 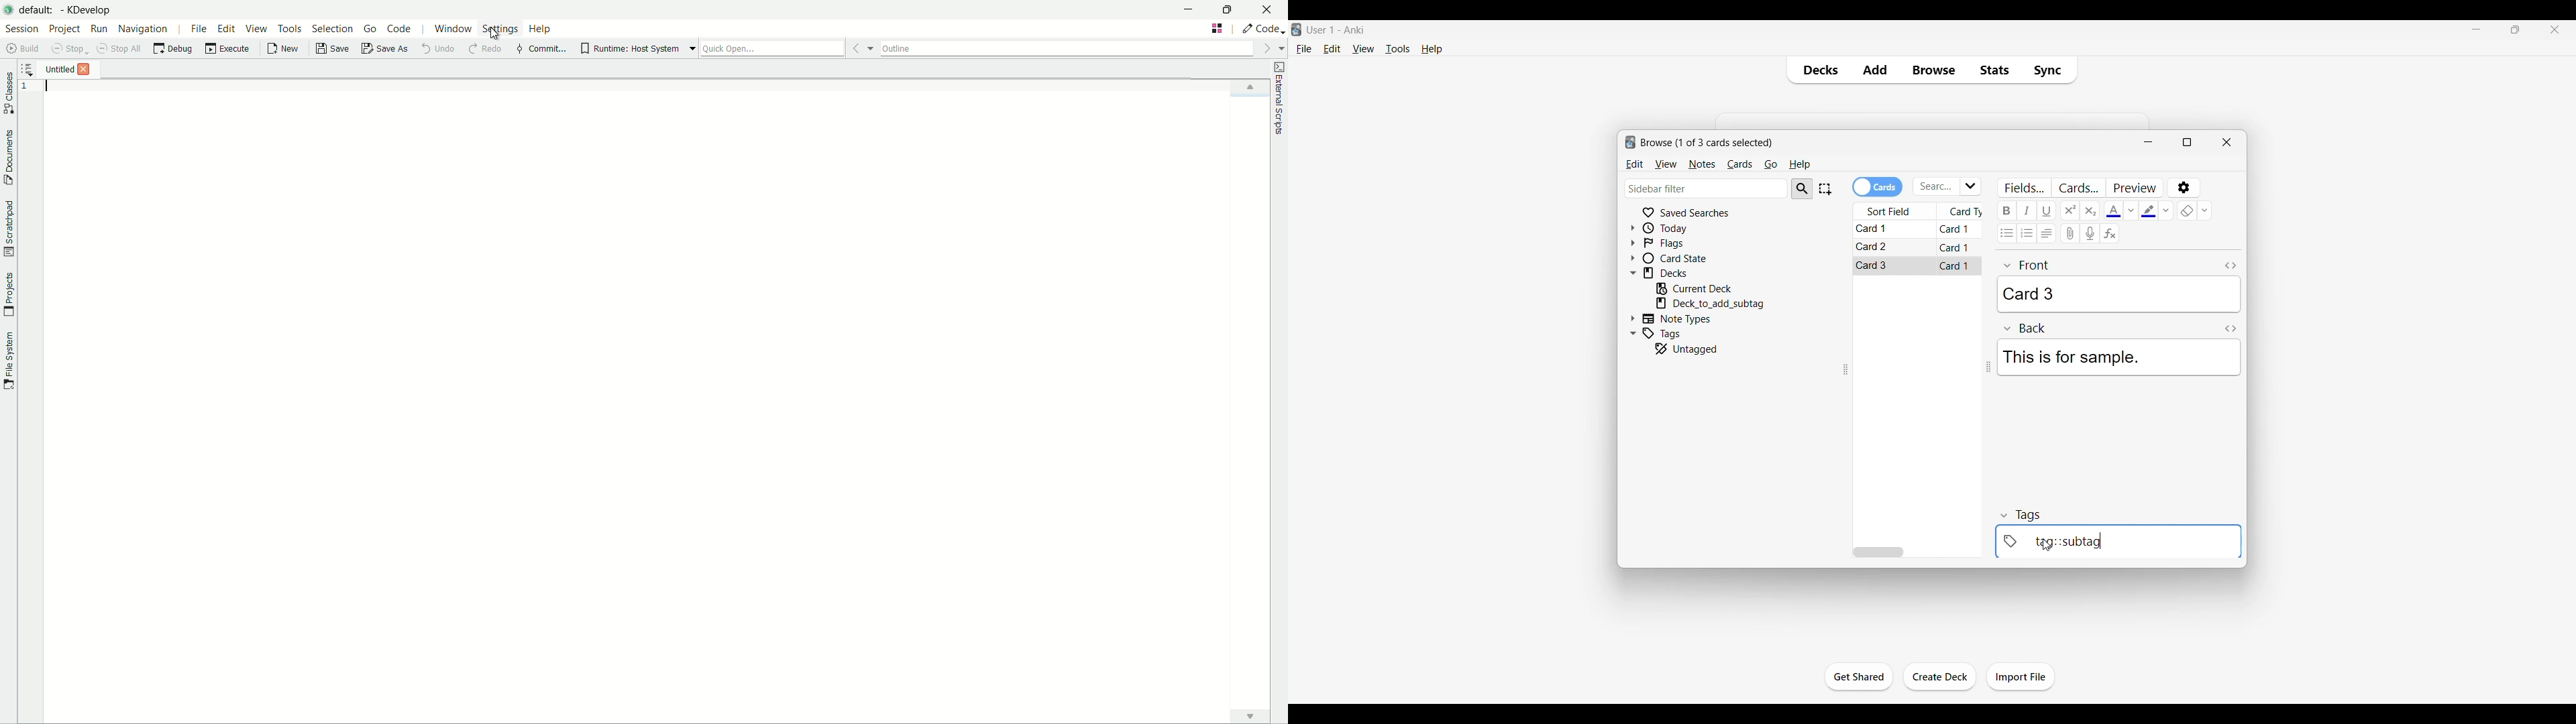 I want to click on Edit menu, so click(x=1635, y=165).